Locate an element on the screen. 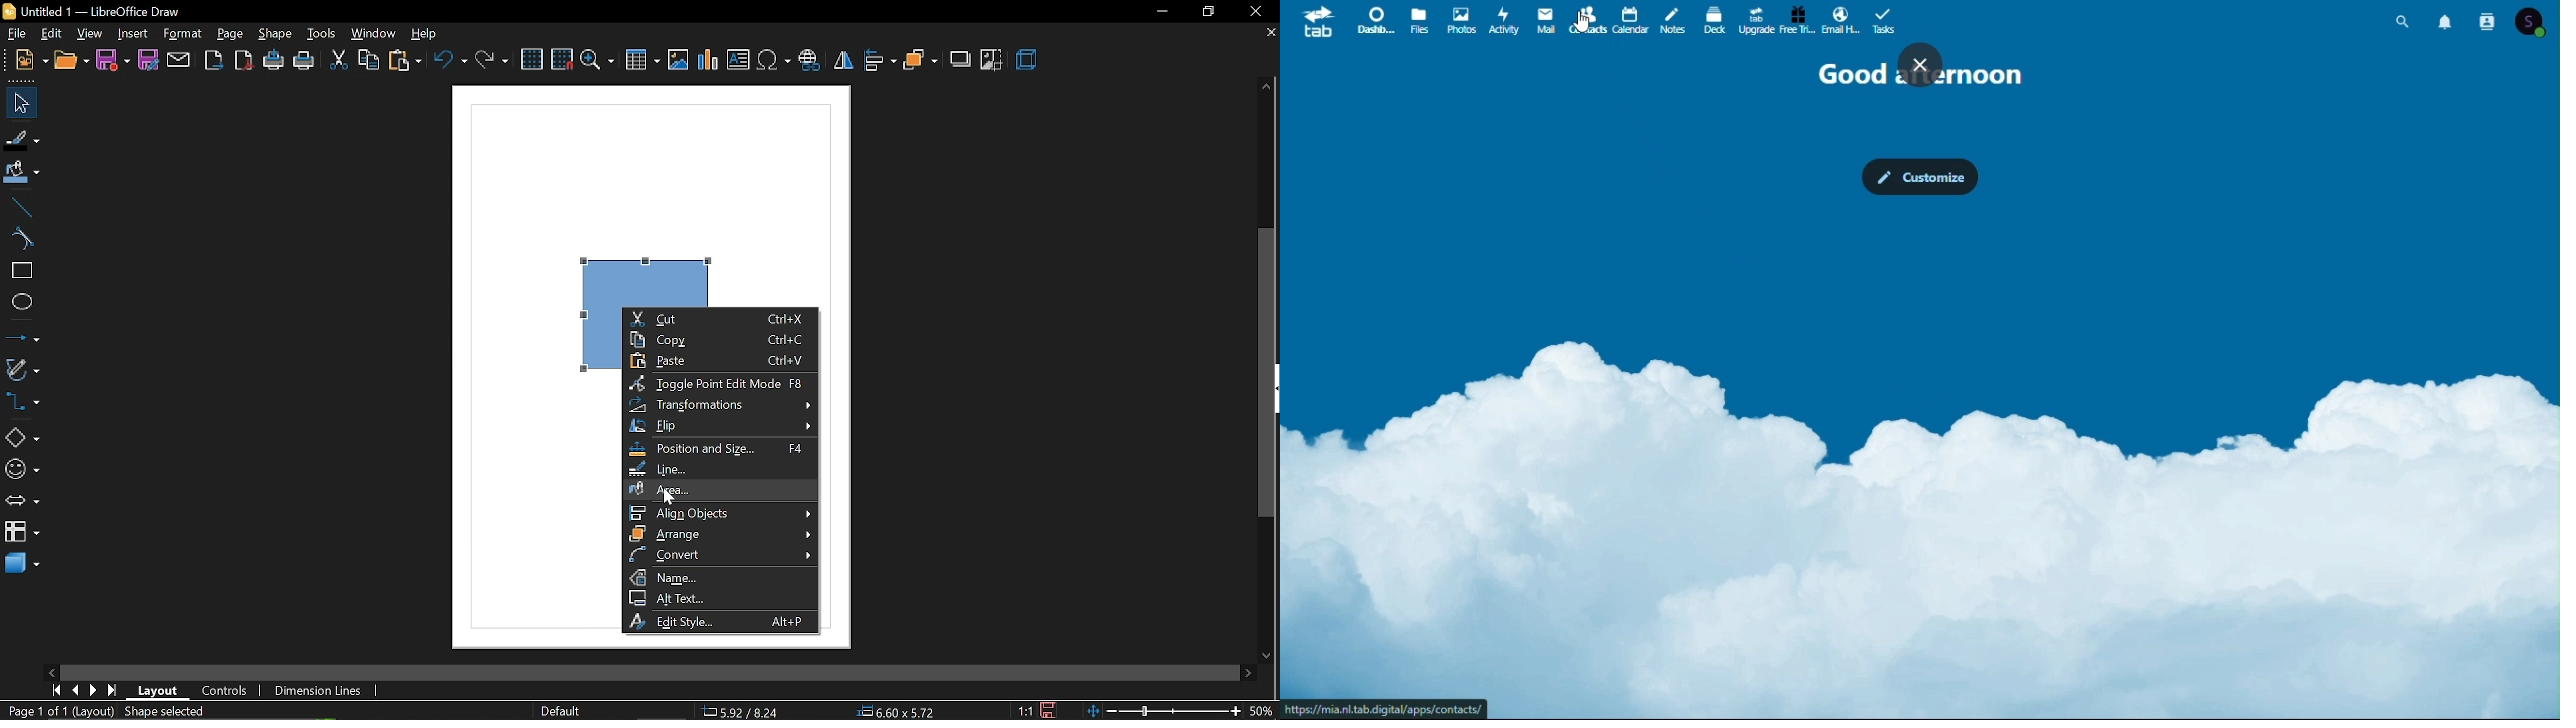 The image size is (2576, 728). Notification is located at coordinates (2446, 24).